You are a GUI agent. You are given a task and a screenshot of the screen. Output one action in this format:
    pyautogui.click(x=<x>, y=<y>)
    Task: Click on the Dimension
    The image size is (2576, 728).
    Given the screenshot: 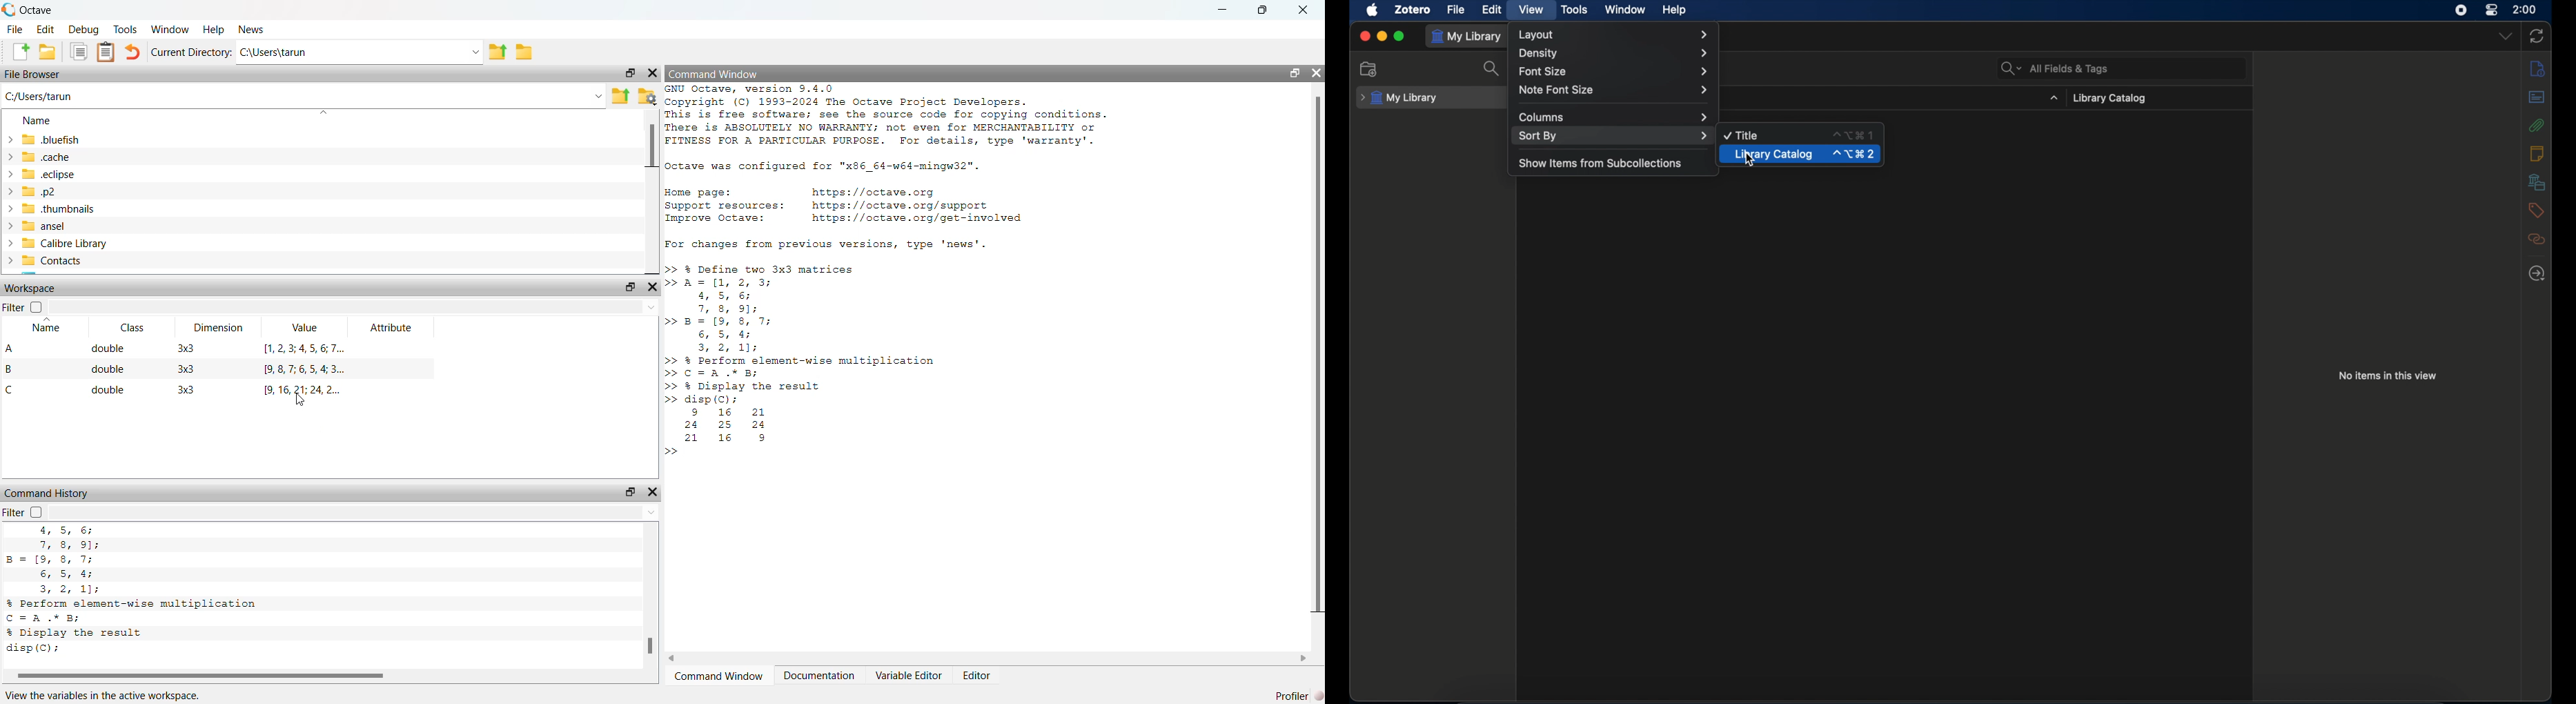 What is the action you would take?
    pyautogui.click(x=222, y=328)
    